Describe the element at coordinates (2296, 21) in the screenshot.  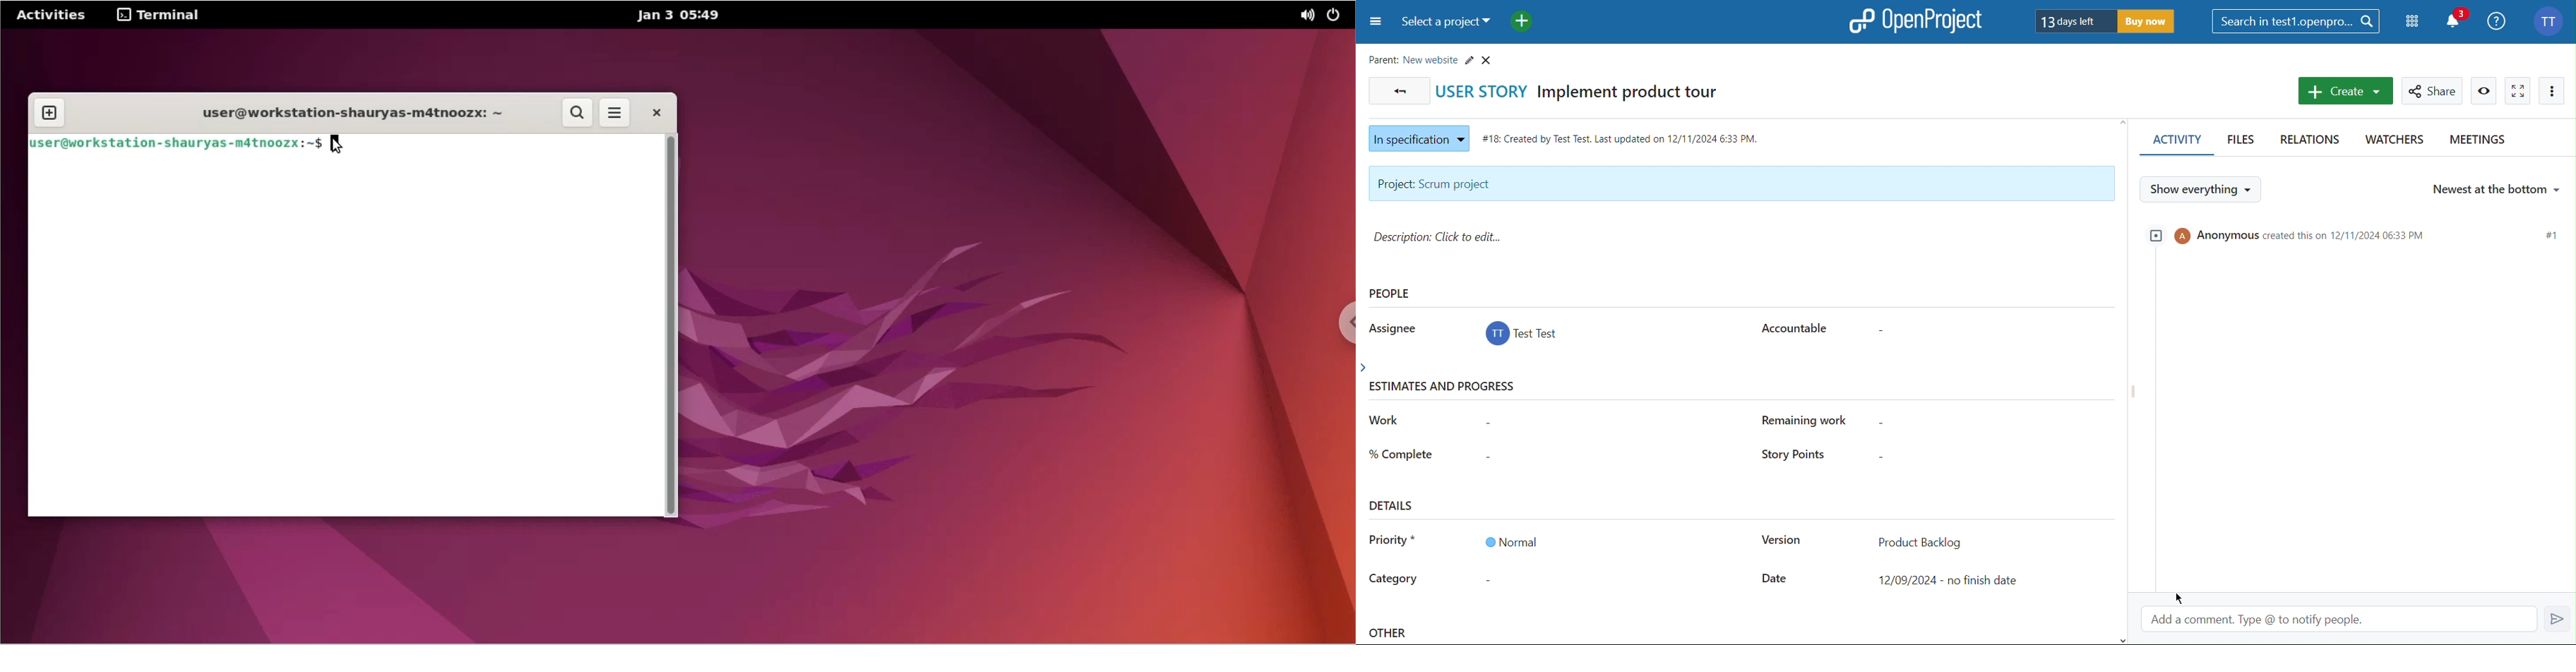
I see `Search` at that location.